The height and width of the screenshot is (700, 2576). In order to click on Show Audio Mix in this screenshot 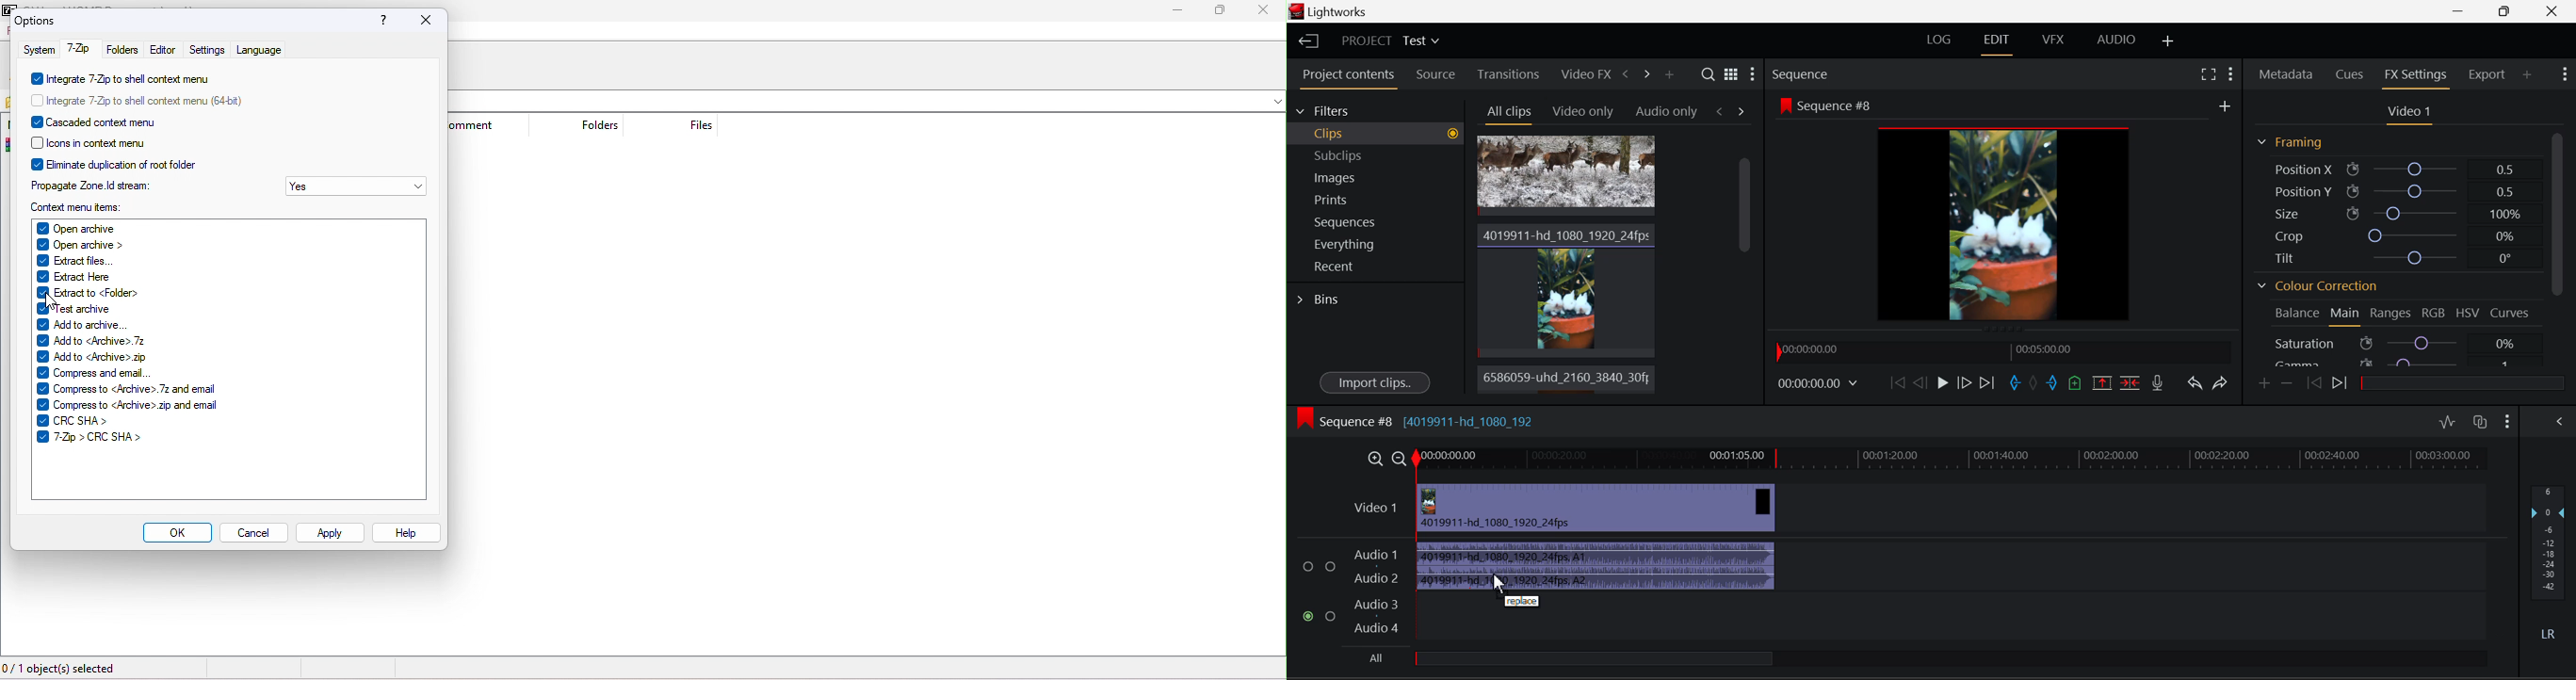, I will do `click(2559, 420)`.